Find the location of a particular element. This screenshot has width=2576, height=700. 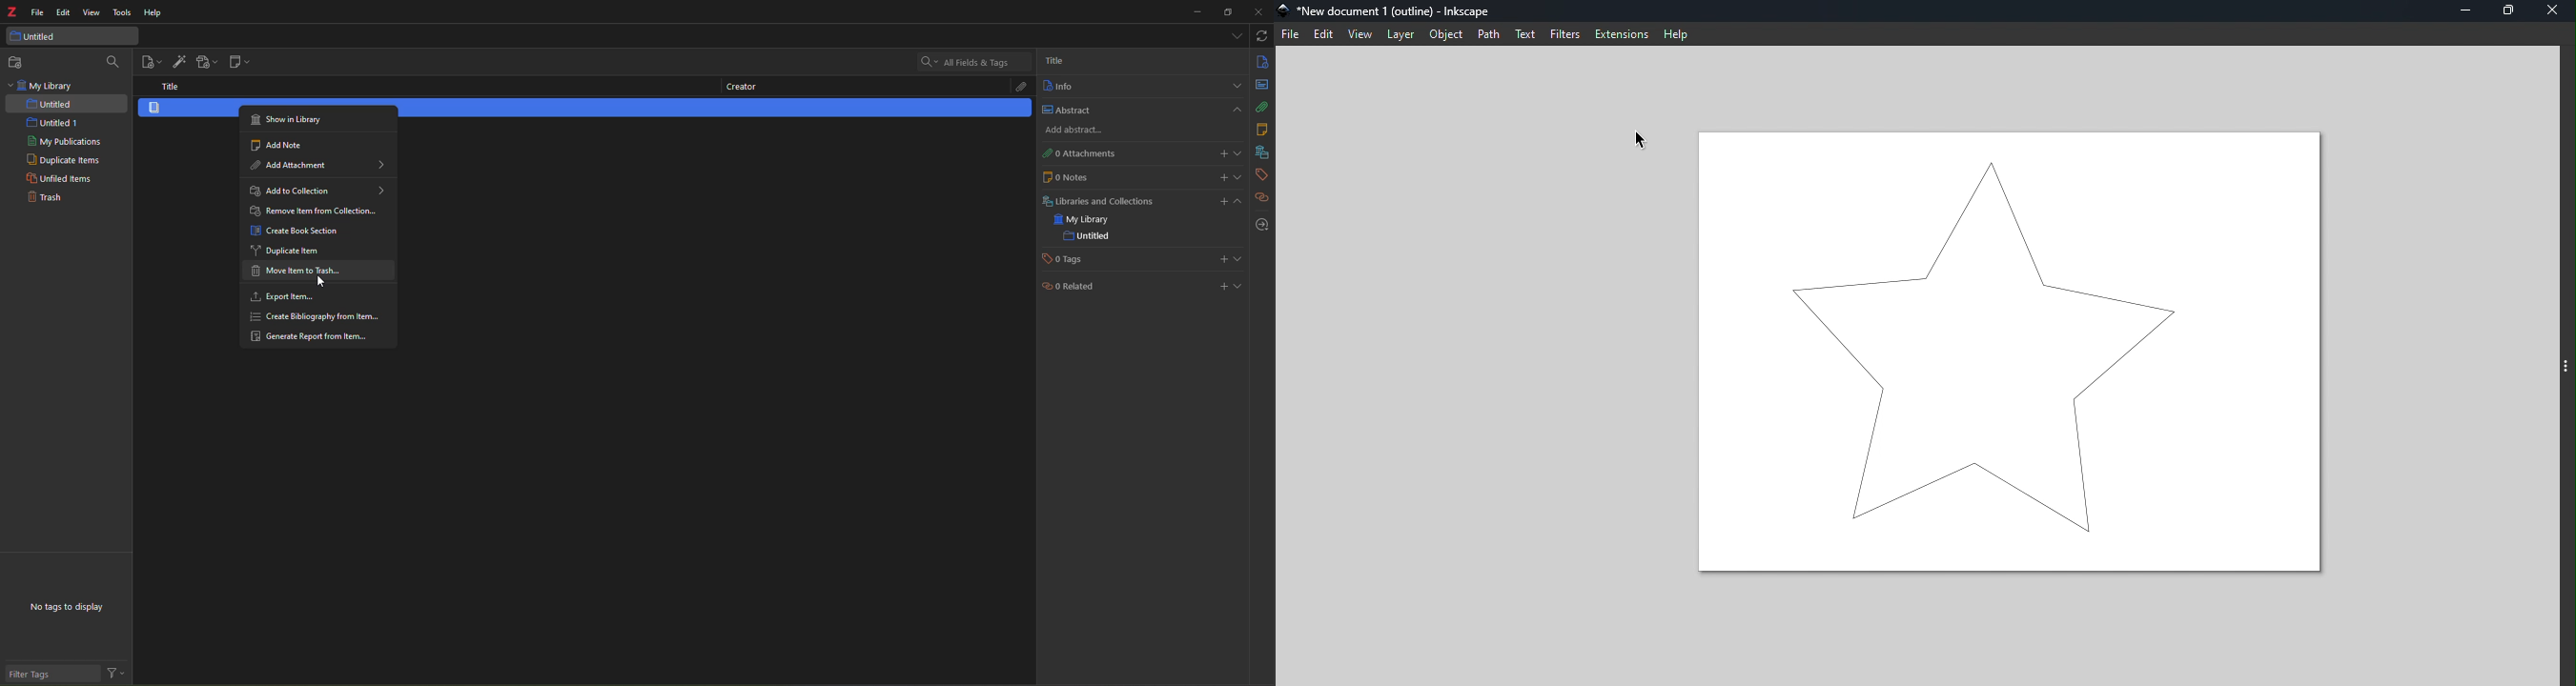

expand is located at coordinates (1241, 177).